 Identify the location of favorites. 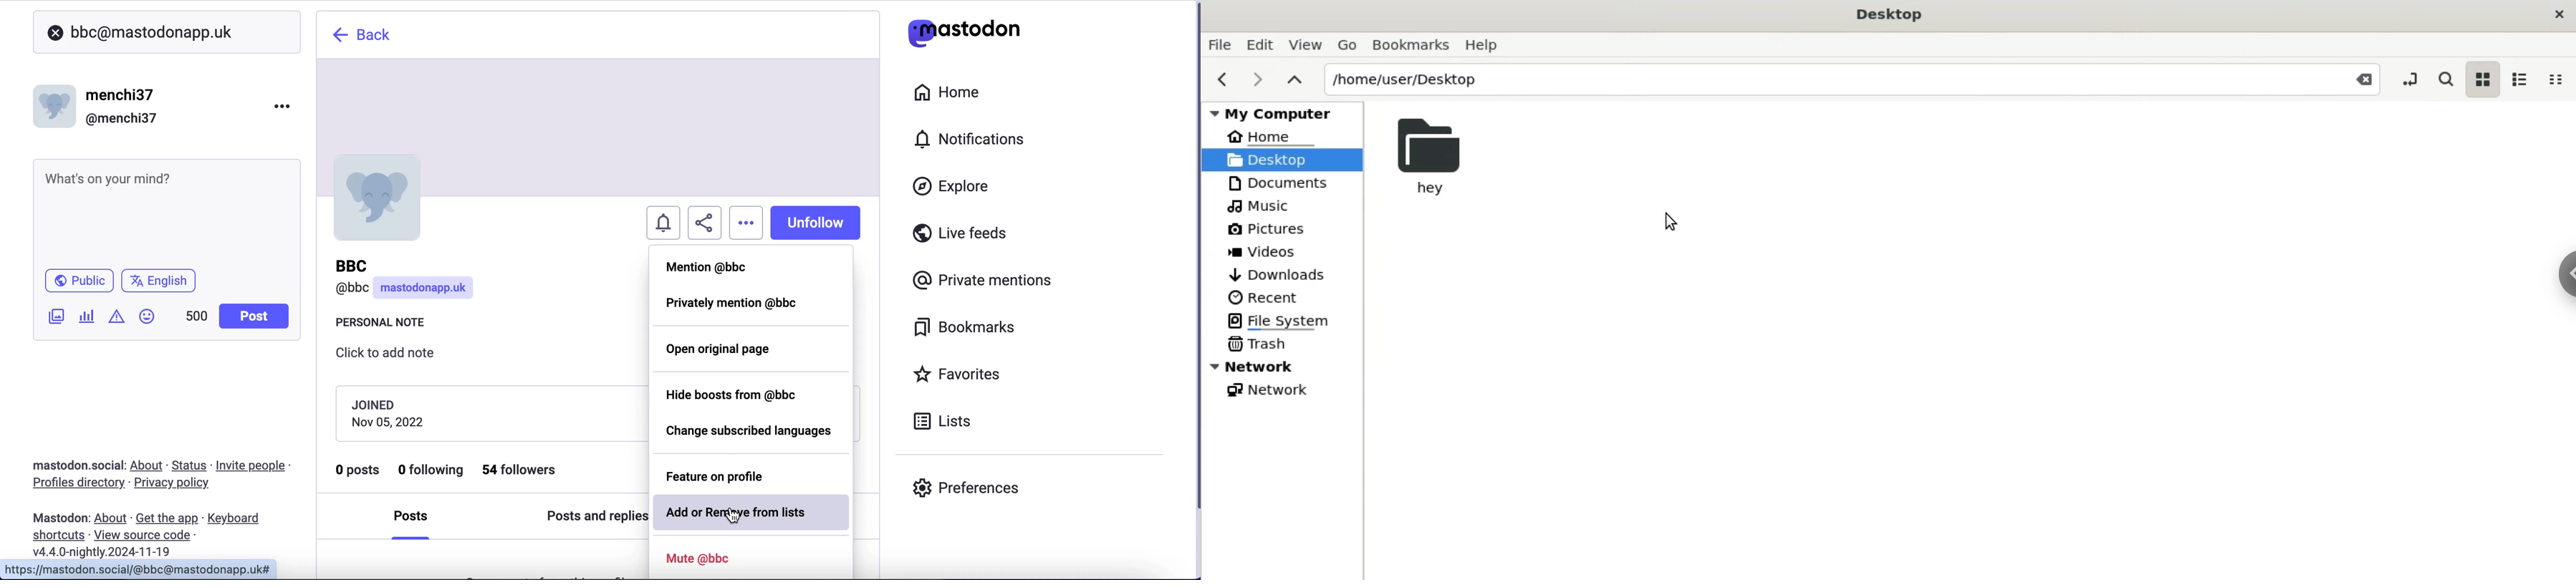
(960, 376).